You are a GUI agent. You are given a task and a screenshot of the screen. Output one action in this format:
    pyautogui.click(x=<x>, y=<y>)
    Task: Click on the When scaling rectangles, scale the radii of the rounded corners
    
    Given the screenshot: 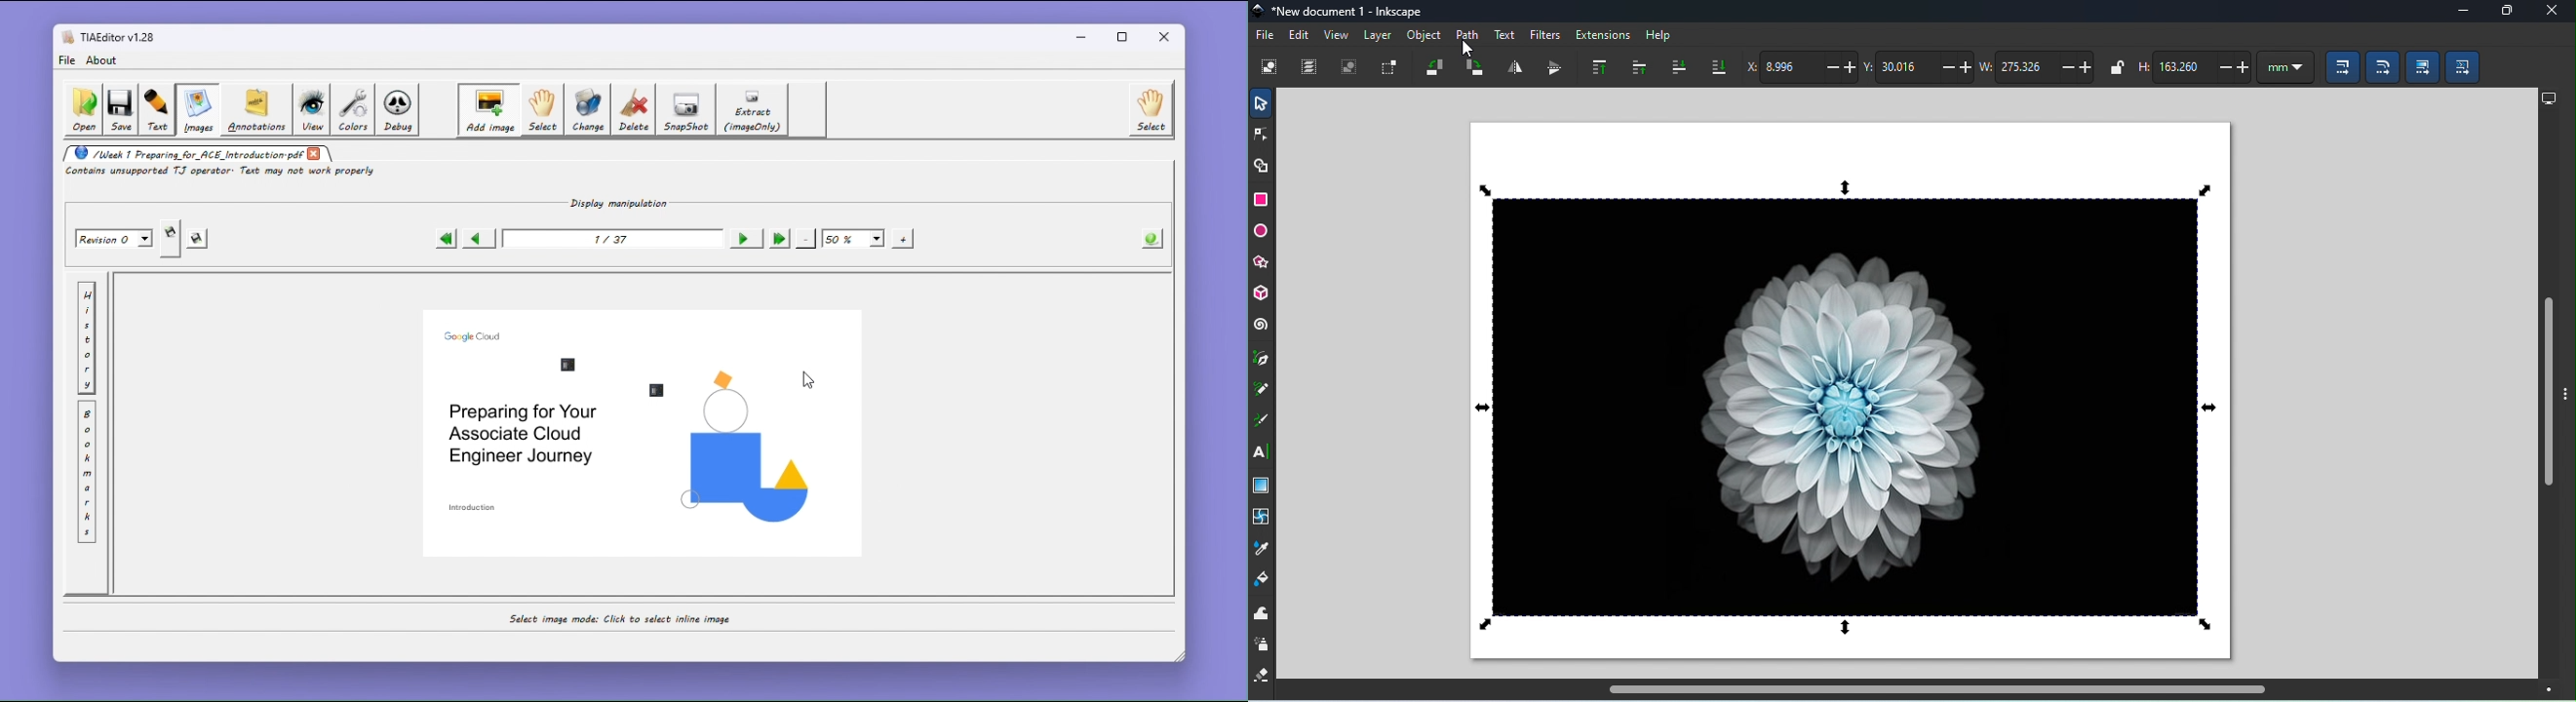 What is the action you would take?
    pyautogui.click(x=2383, y=68)
    